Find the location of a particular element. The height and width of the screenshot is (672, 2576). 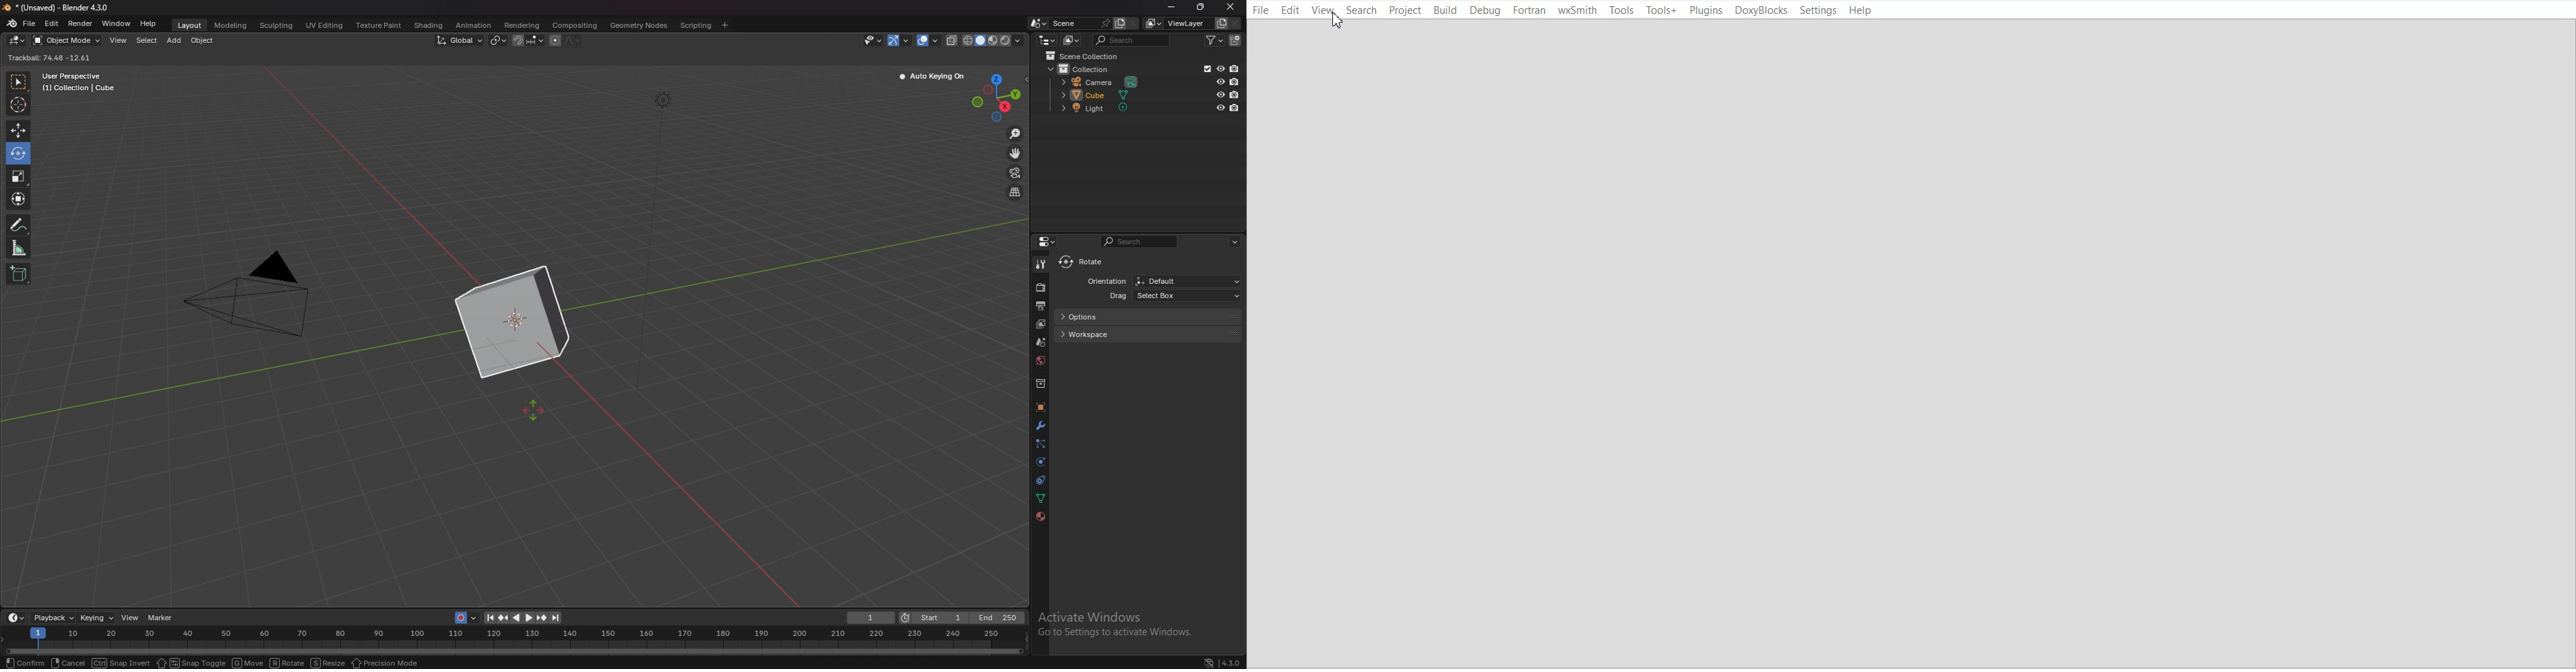

marker is located at coordinates (163, 618).